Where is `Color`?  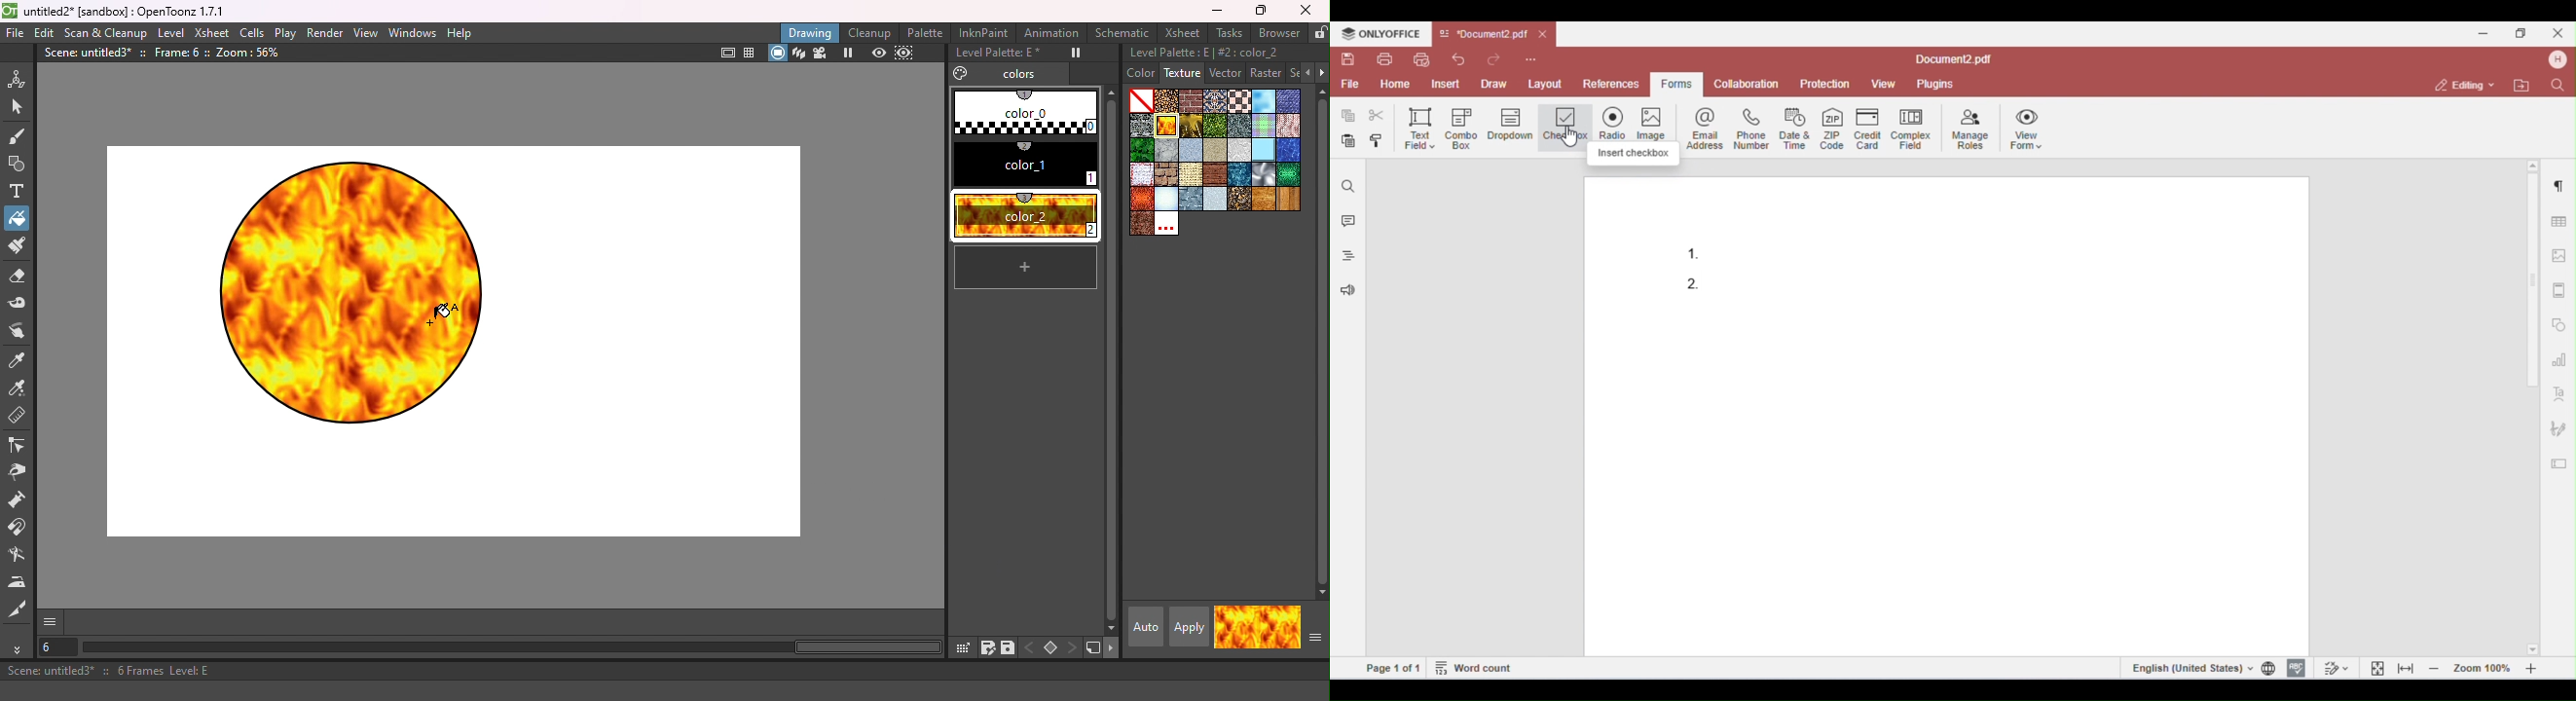 Color is located at coordinates (1134, 74).